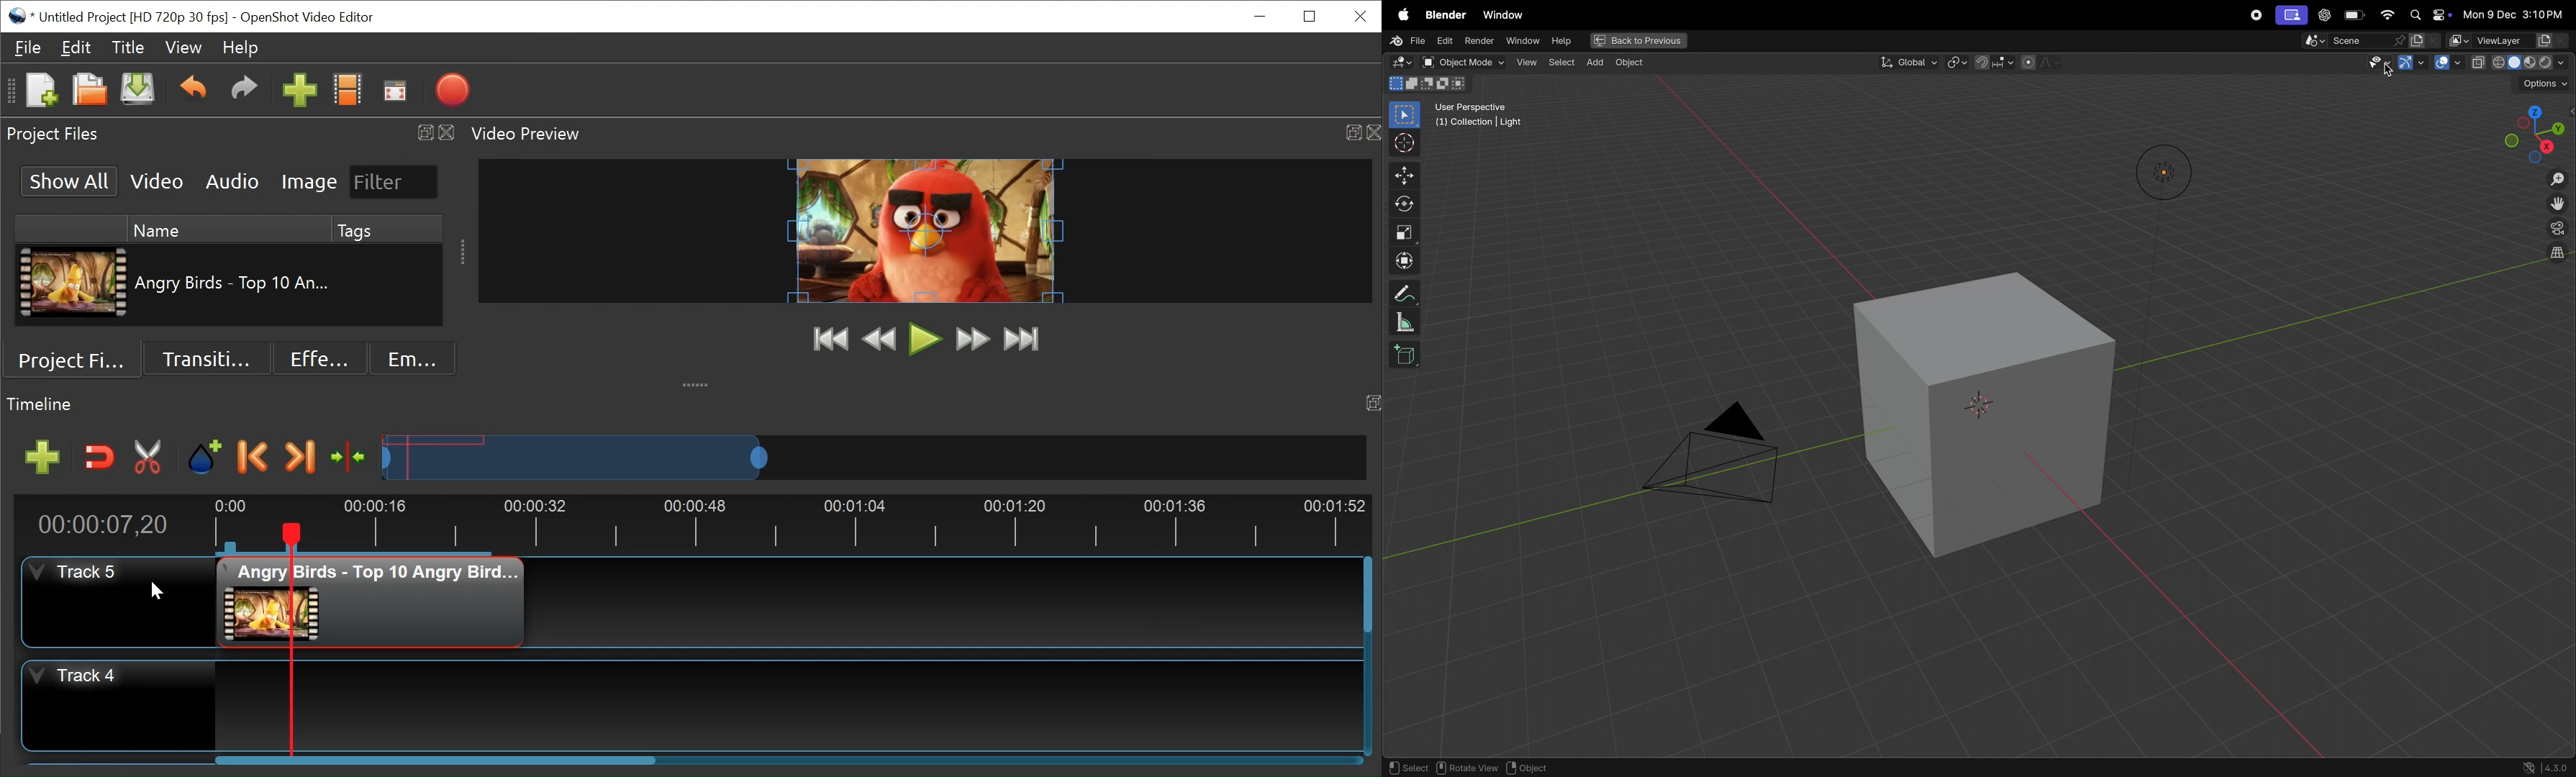 This screenshot has width=2576, height=784. Describe the element at coordinates (183, 49) in the screenshot. I see `View` at that location.